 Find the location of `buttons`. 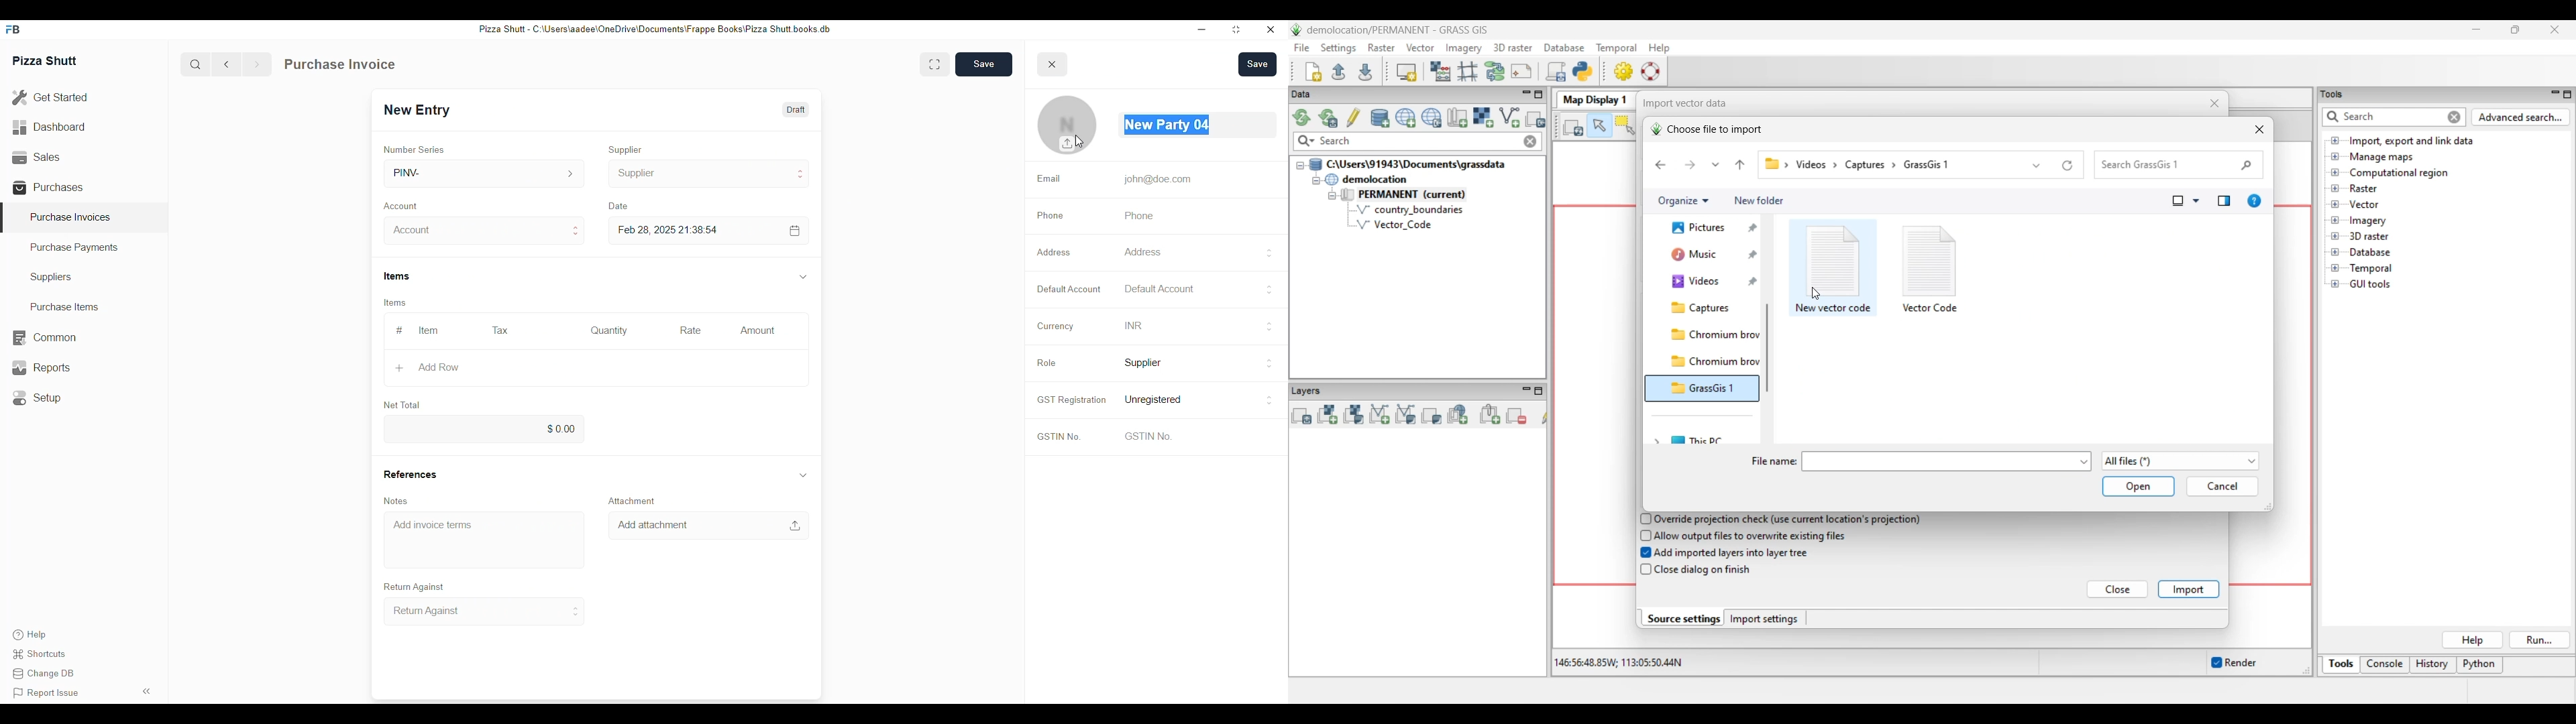

buttons is located at coordinates (1268, 400).